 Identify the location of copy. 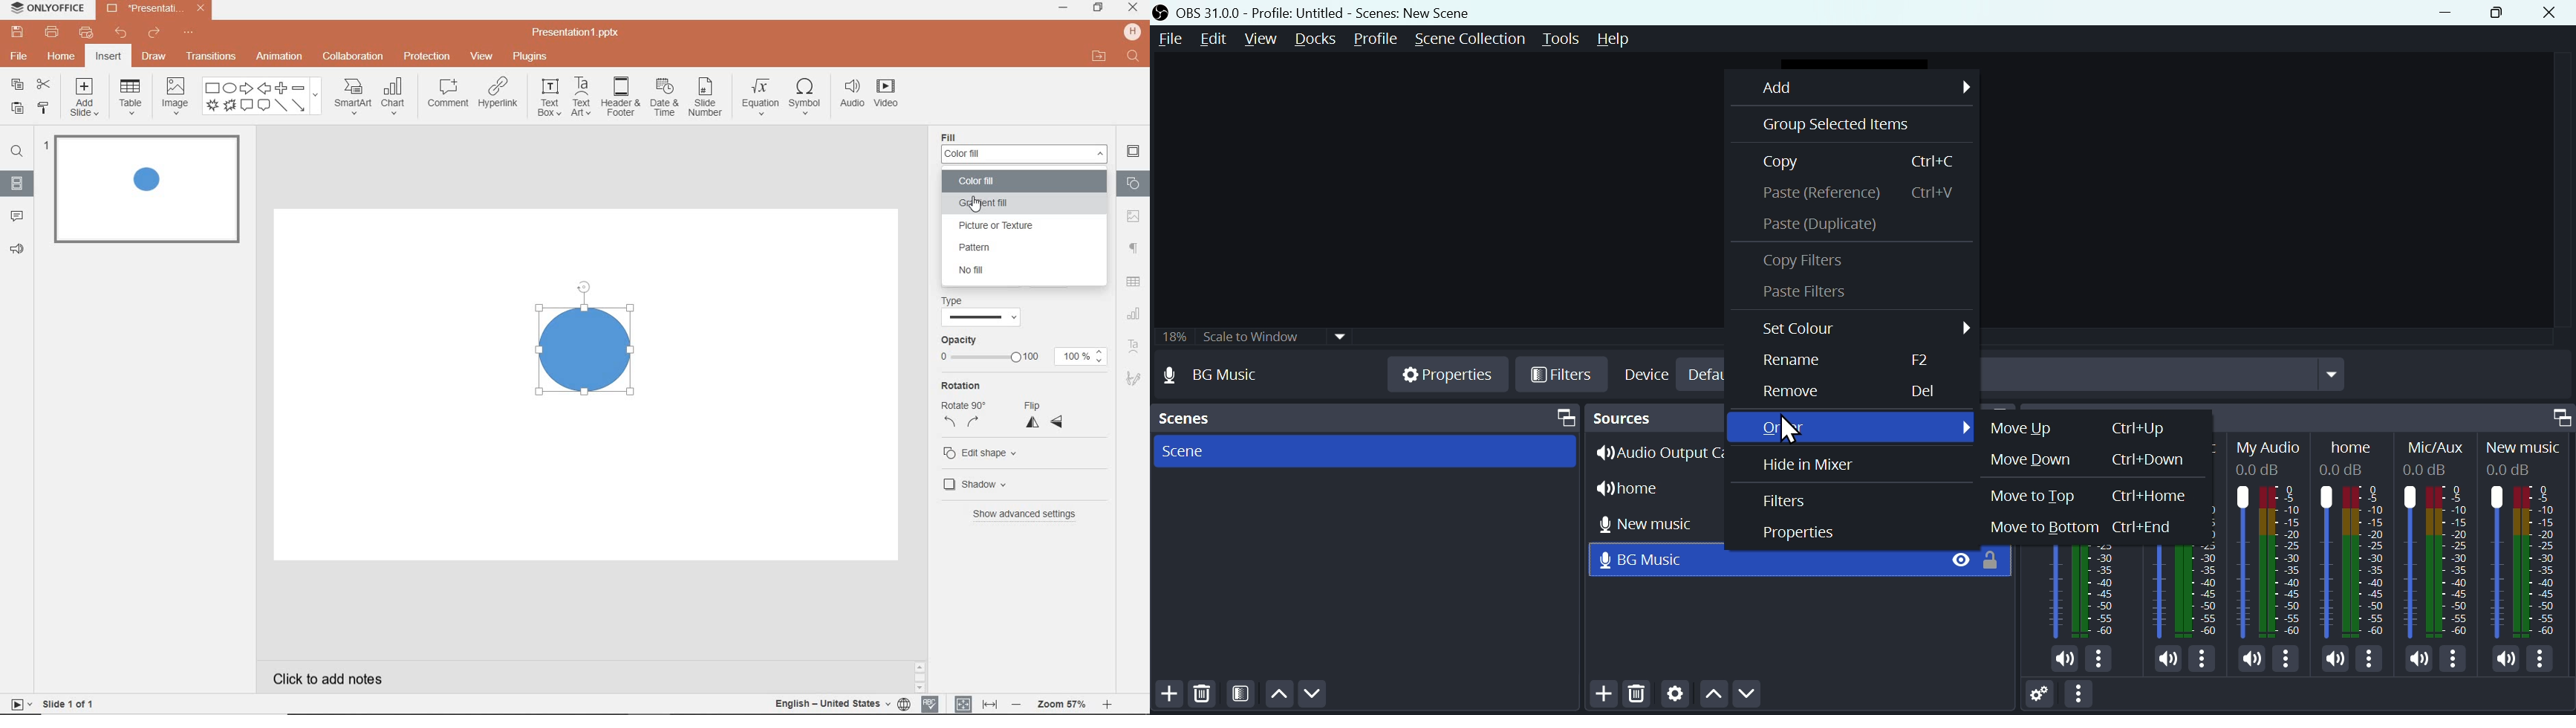
(1871, 161).